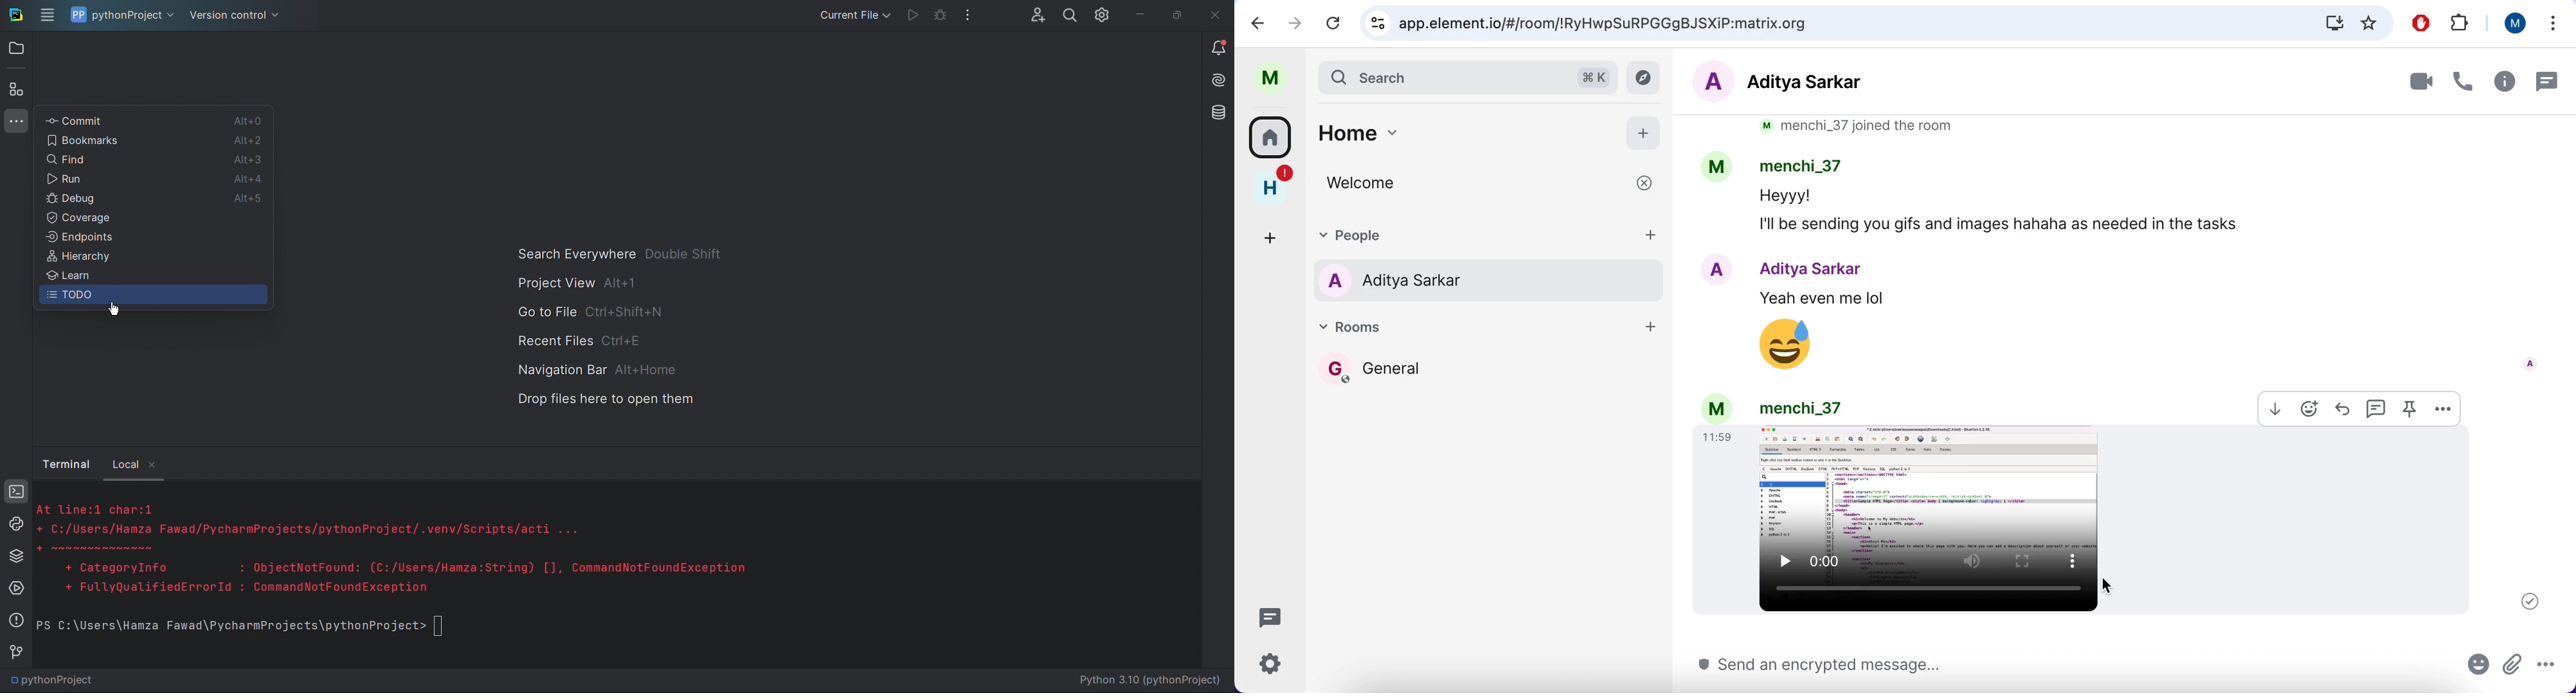 This screenshot has height=700, width=2576. What do you see at coordinates (1336, 22) in the screenshot?
I see `reload current page` at bounding box center [1336, 22].